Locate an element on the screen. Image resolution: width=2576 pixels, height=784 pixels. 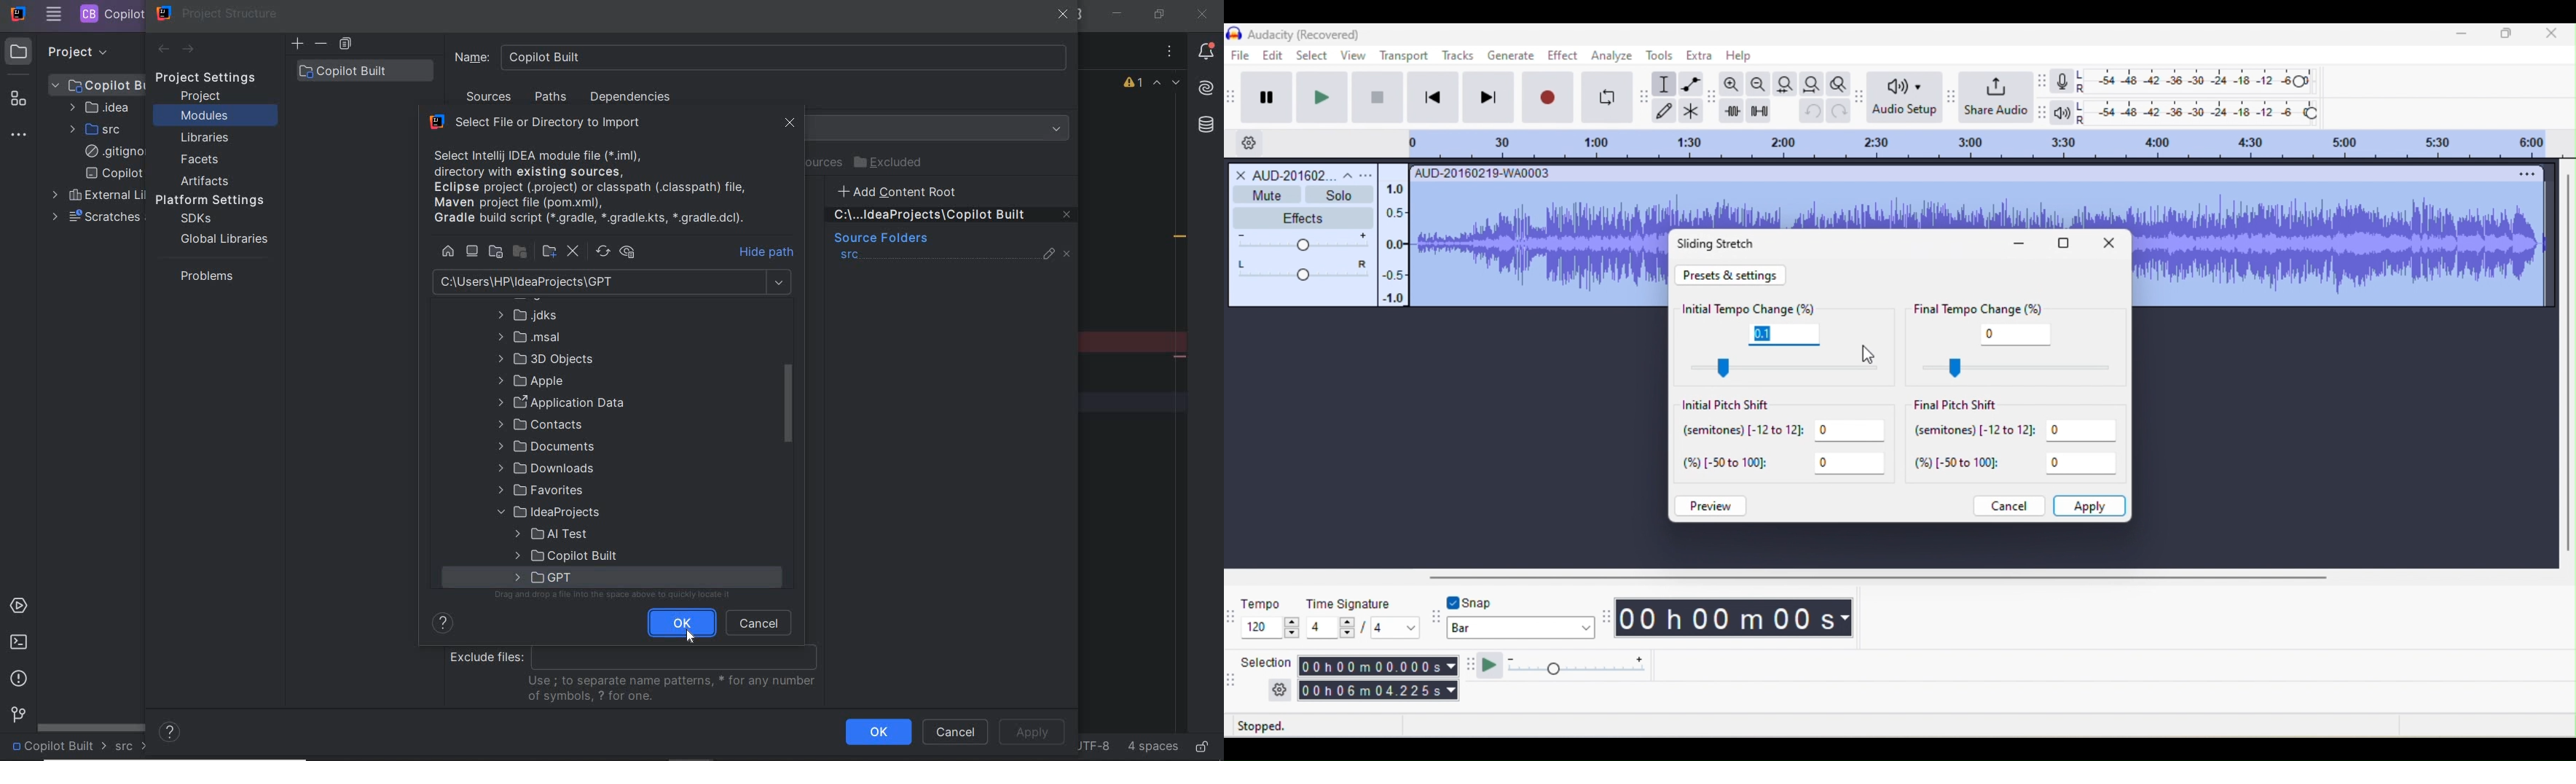
semitones is located at coordinates (1784, 433).